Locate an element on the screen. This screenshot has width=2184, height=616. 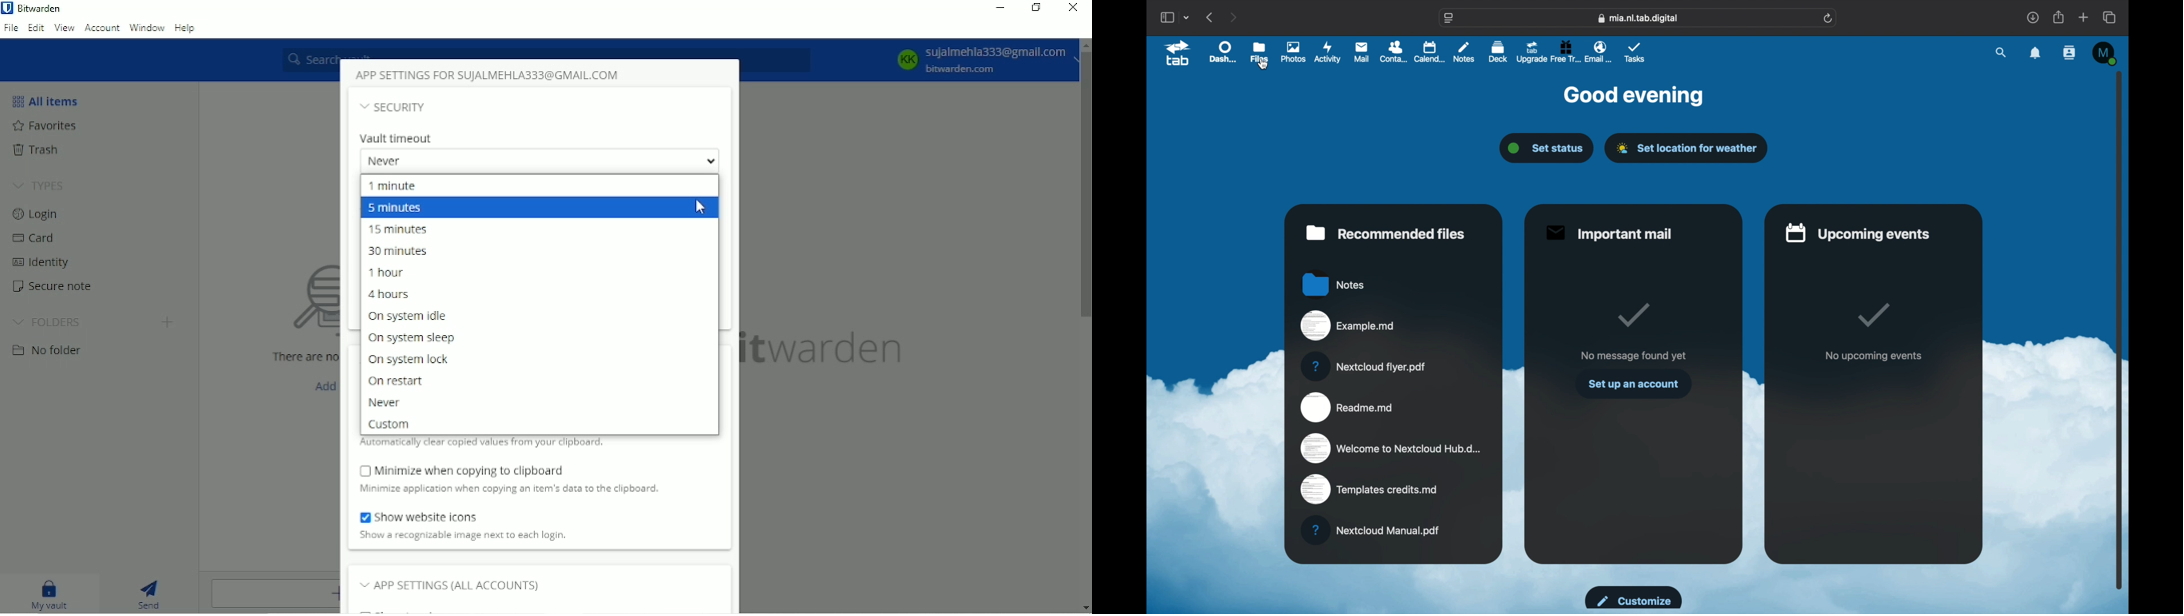
Minimize when copying to clipboard is located at coordinates (460, 470).